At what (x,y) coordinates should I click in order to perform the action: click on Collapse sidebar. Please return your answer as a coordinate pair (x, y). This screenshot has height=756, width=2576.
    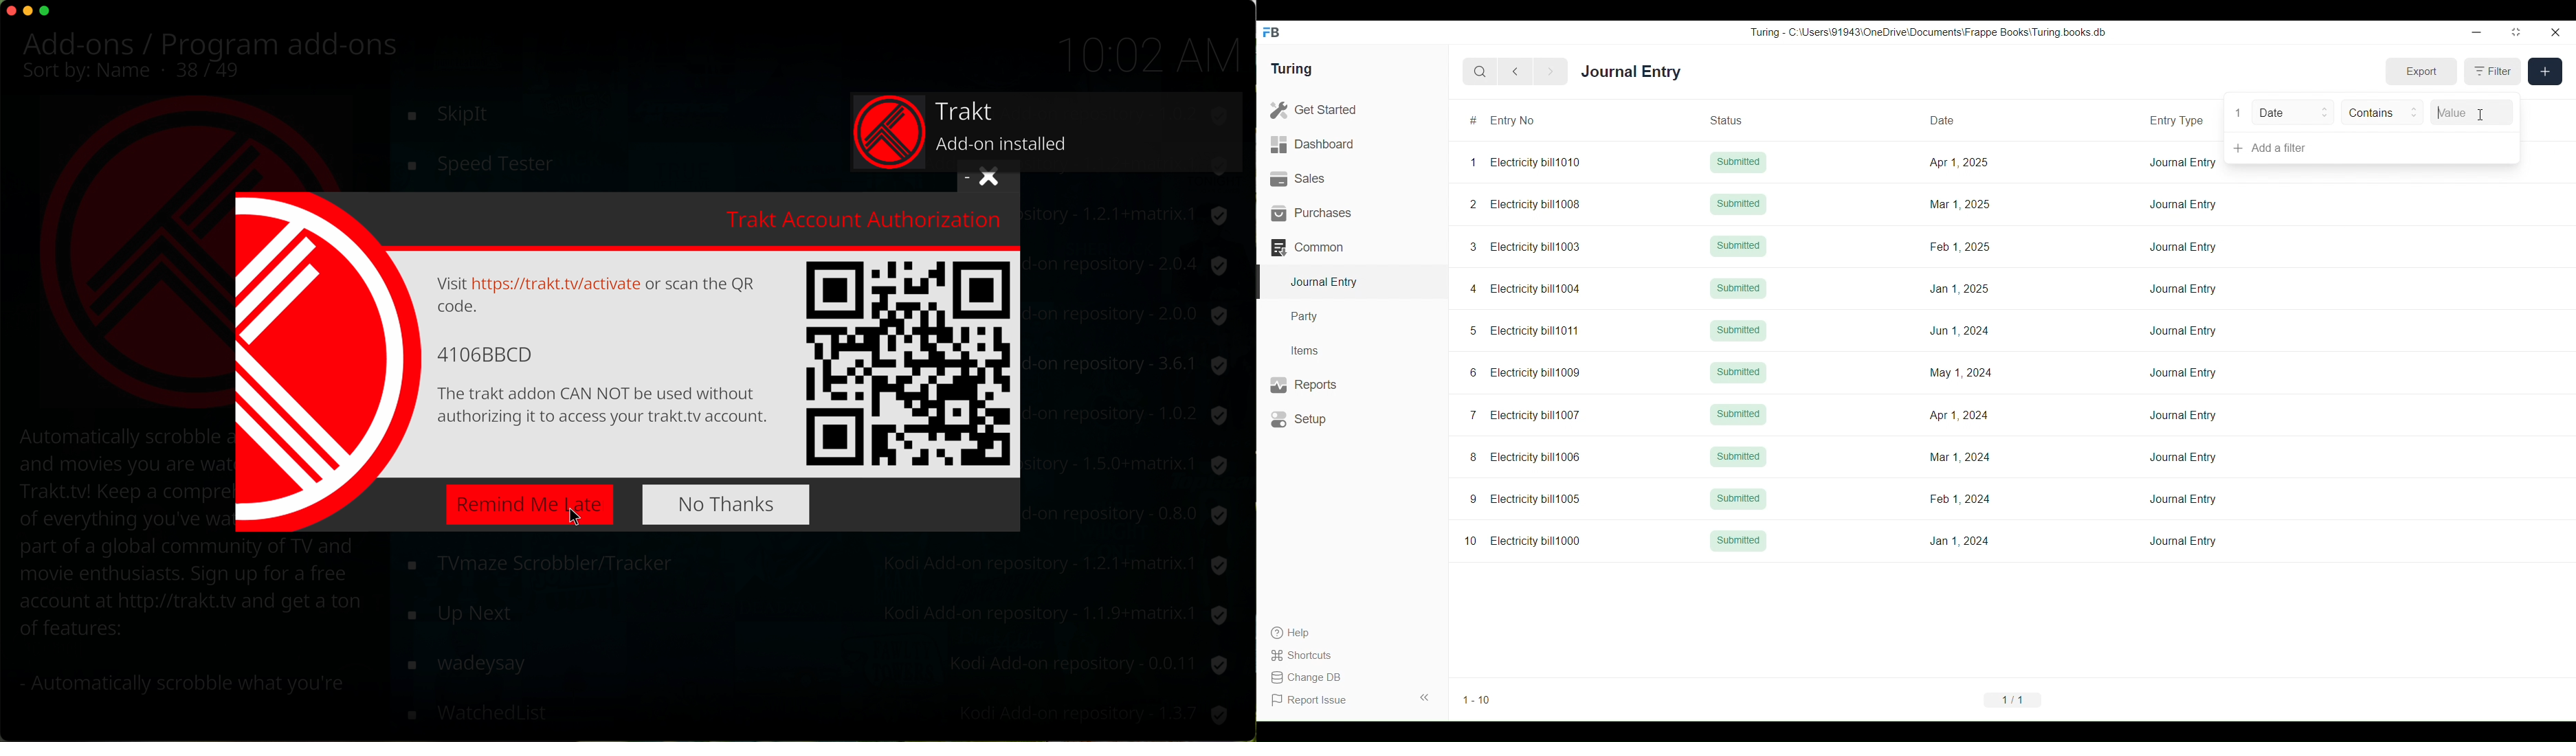
    Looking at the image, I should click on (1425, 697).